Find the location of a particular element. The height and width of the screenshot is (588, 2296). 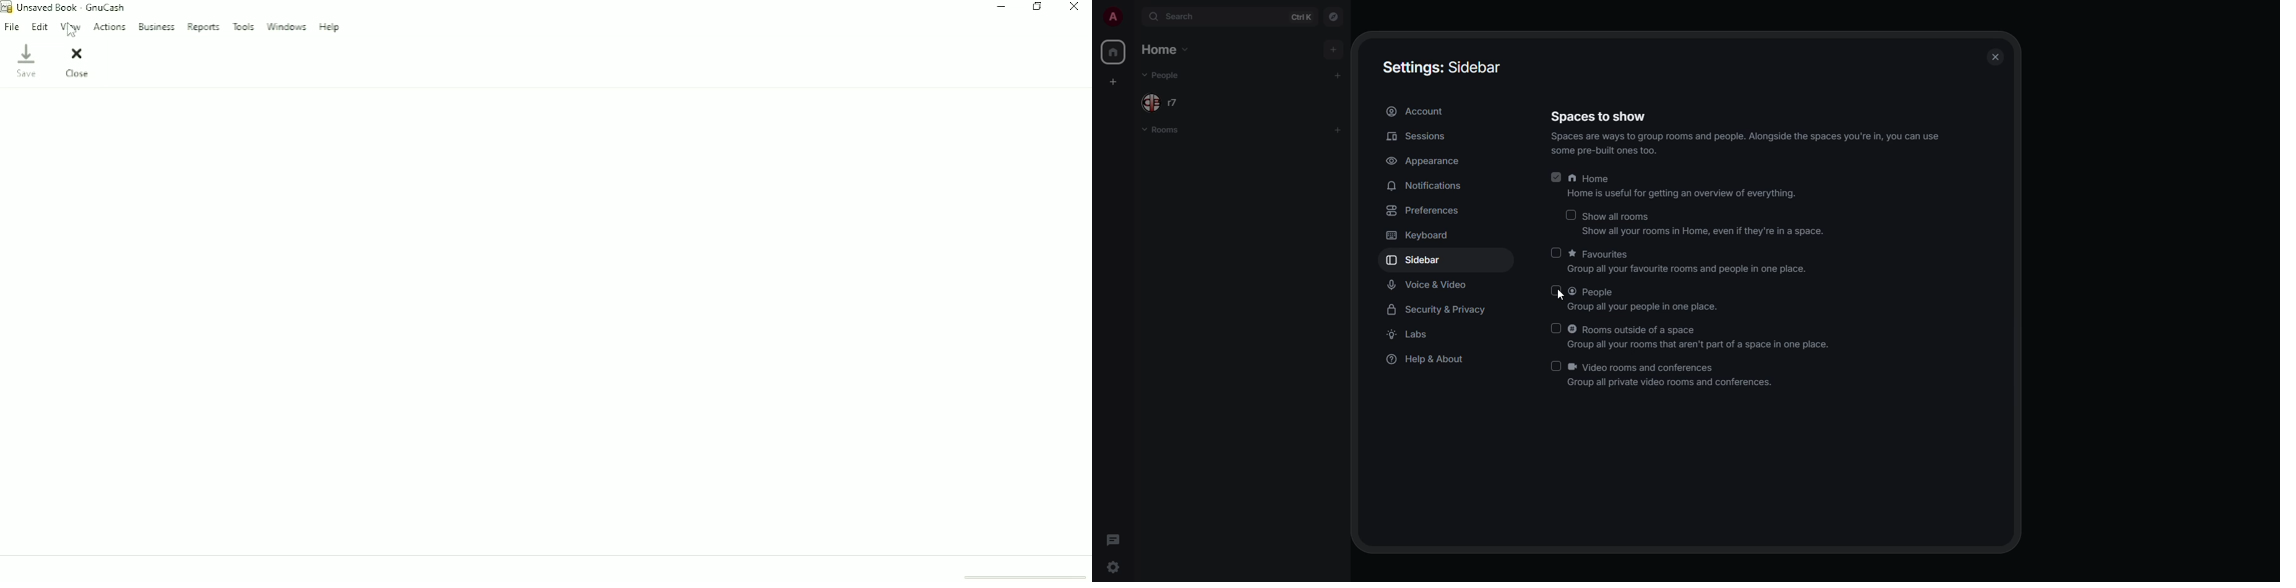

sidebar is located at coordinates (1453, 67).